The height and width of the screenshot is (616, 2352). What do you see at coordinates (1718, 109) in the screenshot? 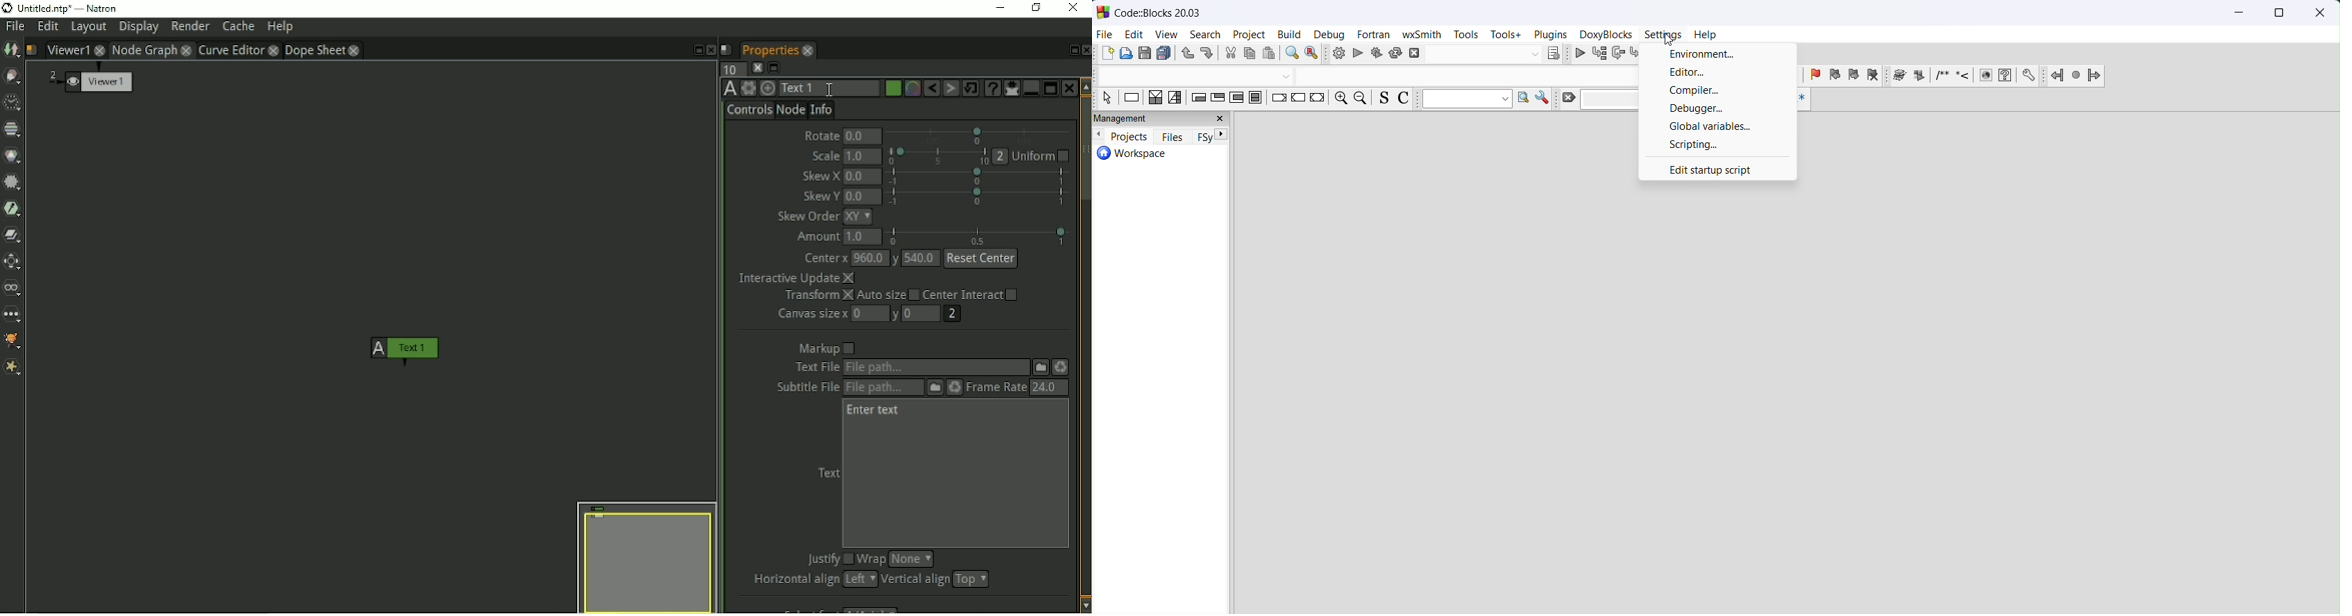
I see `debugger` at bounding box center [1718, 109].